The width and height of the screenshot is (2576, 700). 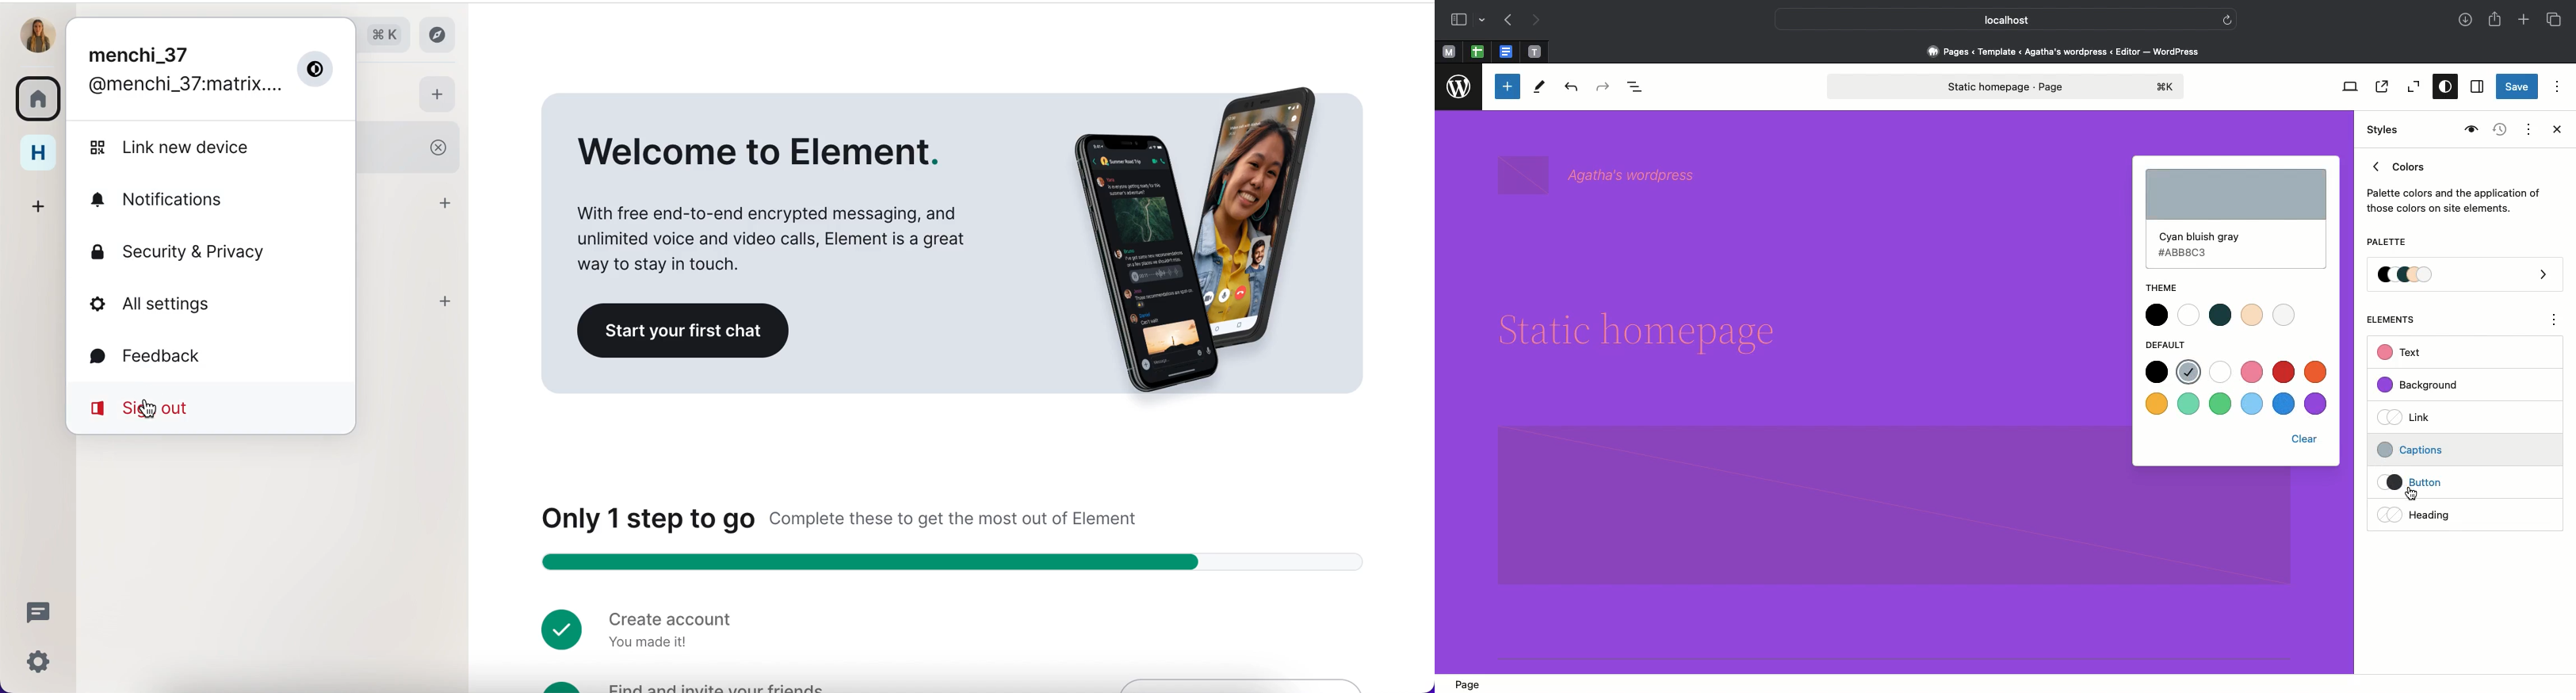 I want to click on Headings, so click(x=2437, y=513).